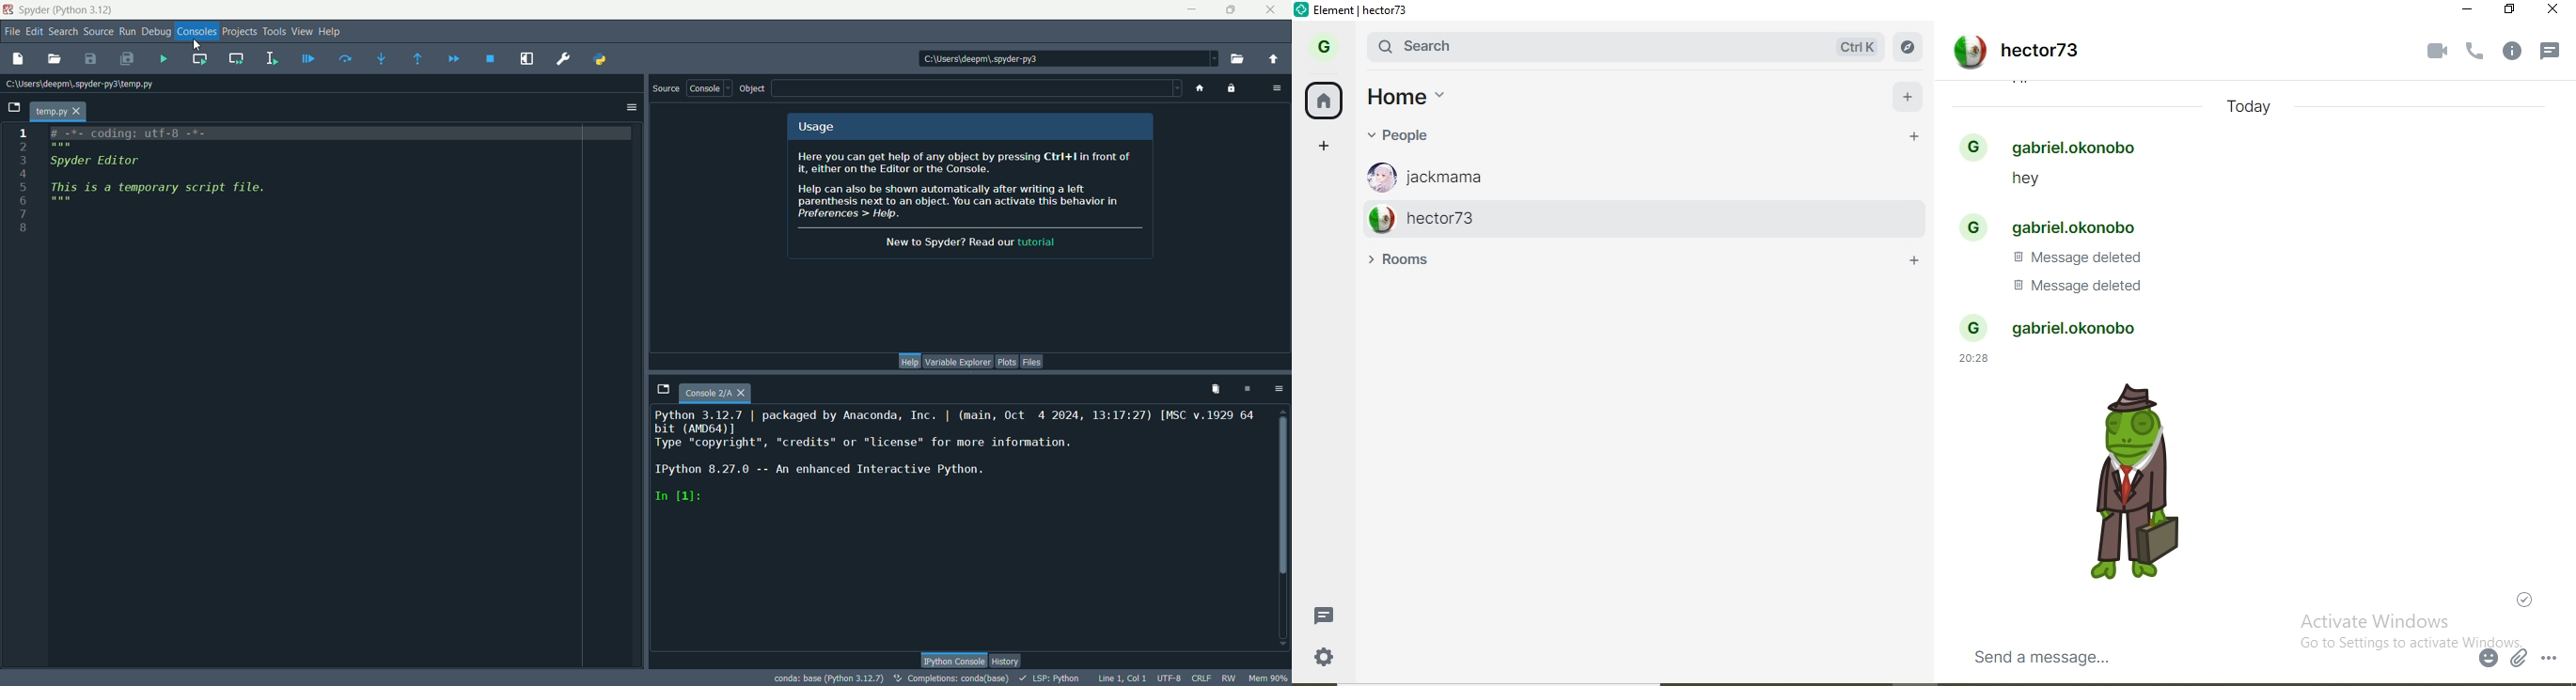  What do you see at coordinates (80, 83) in the screenshot?
I see `location` at bounding box center [80, 83].